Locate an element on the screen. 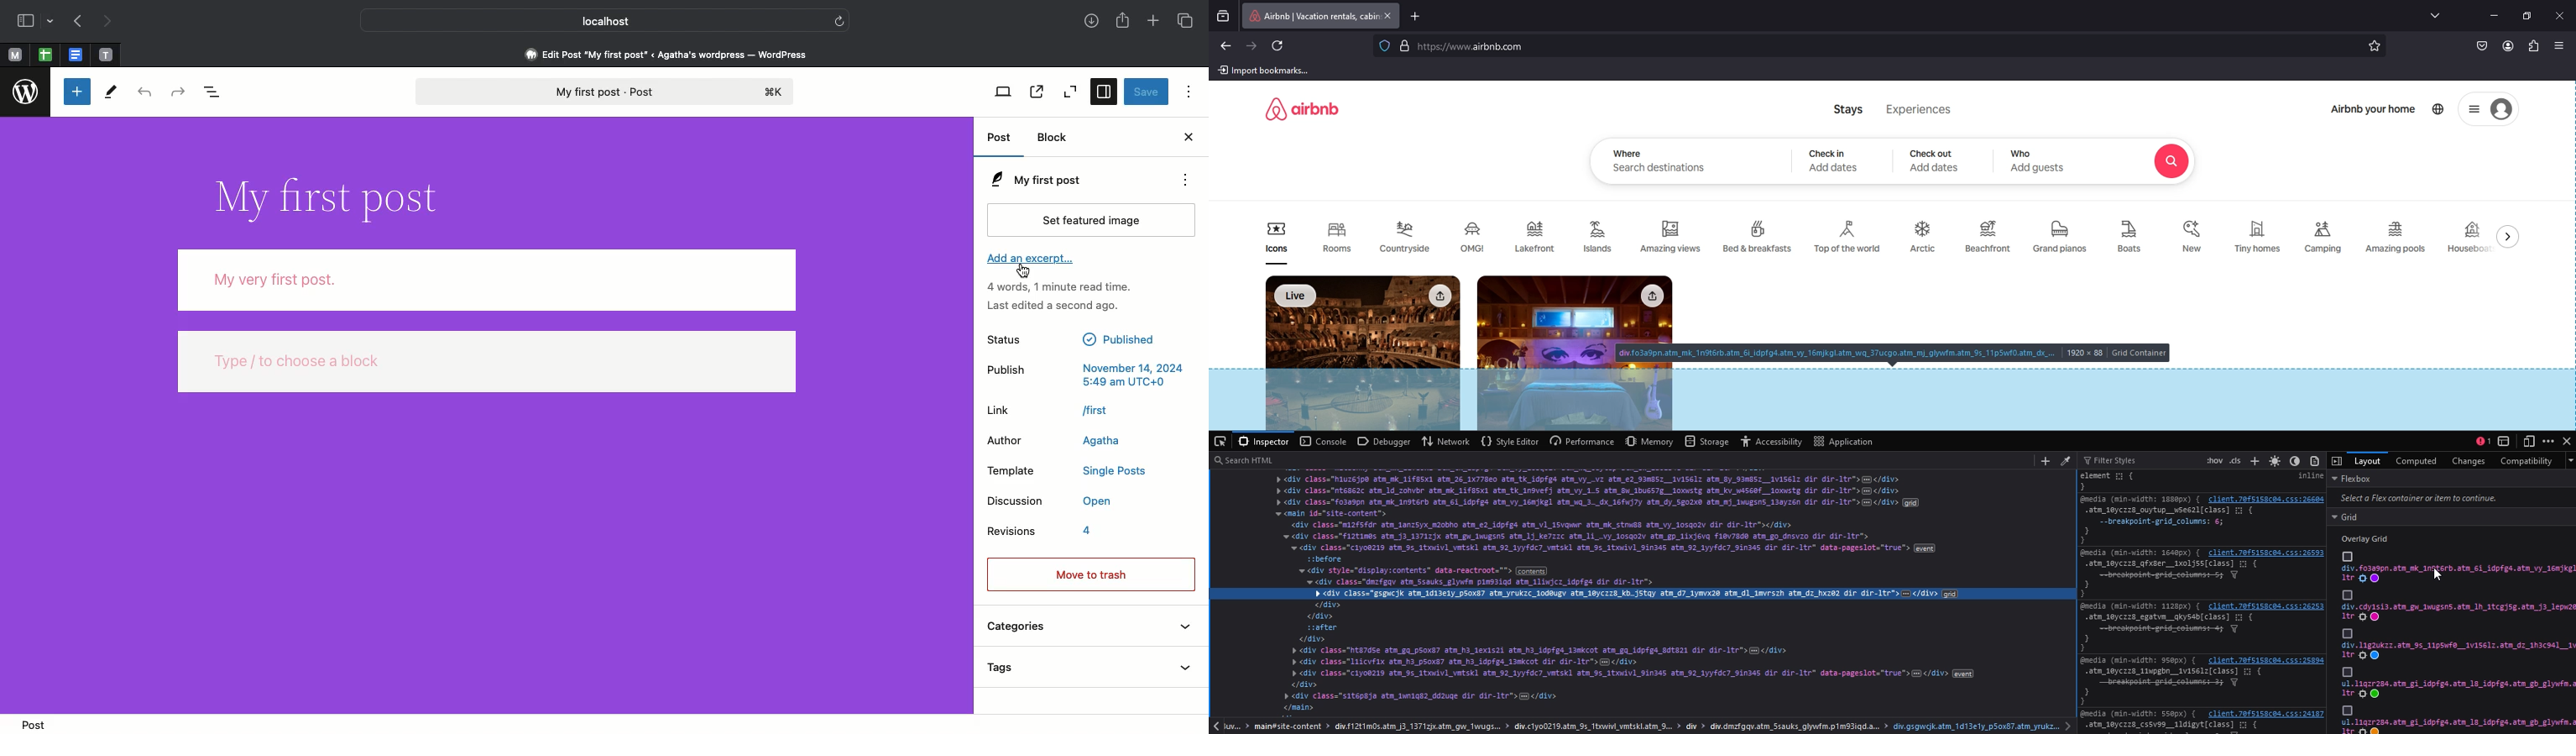 The height and width of the screenshot is (756, 2576). import bookmarks is located at coordinates (1266, 70).